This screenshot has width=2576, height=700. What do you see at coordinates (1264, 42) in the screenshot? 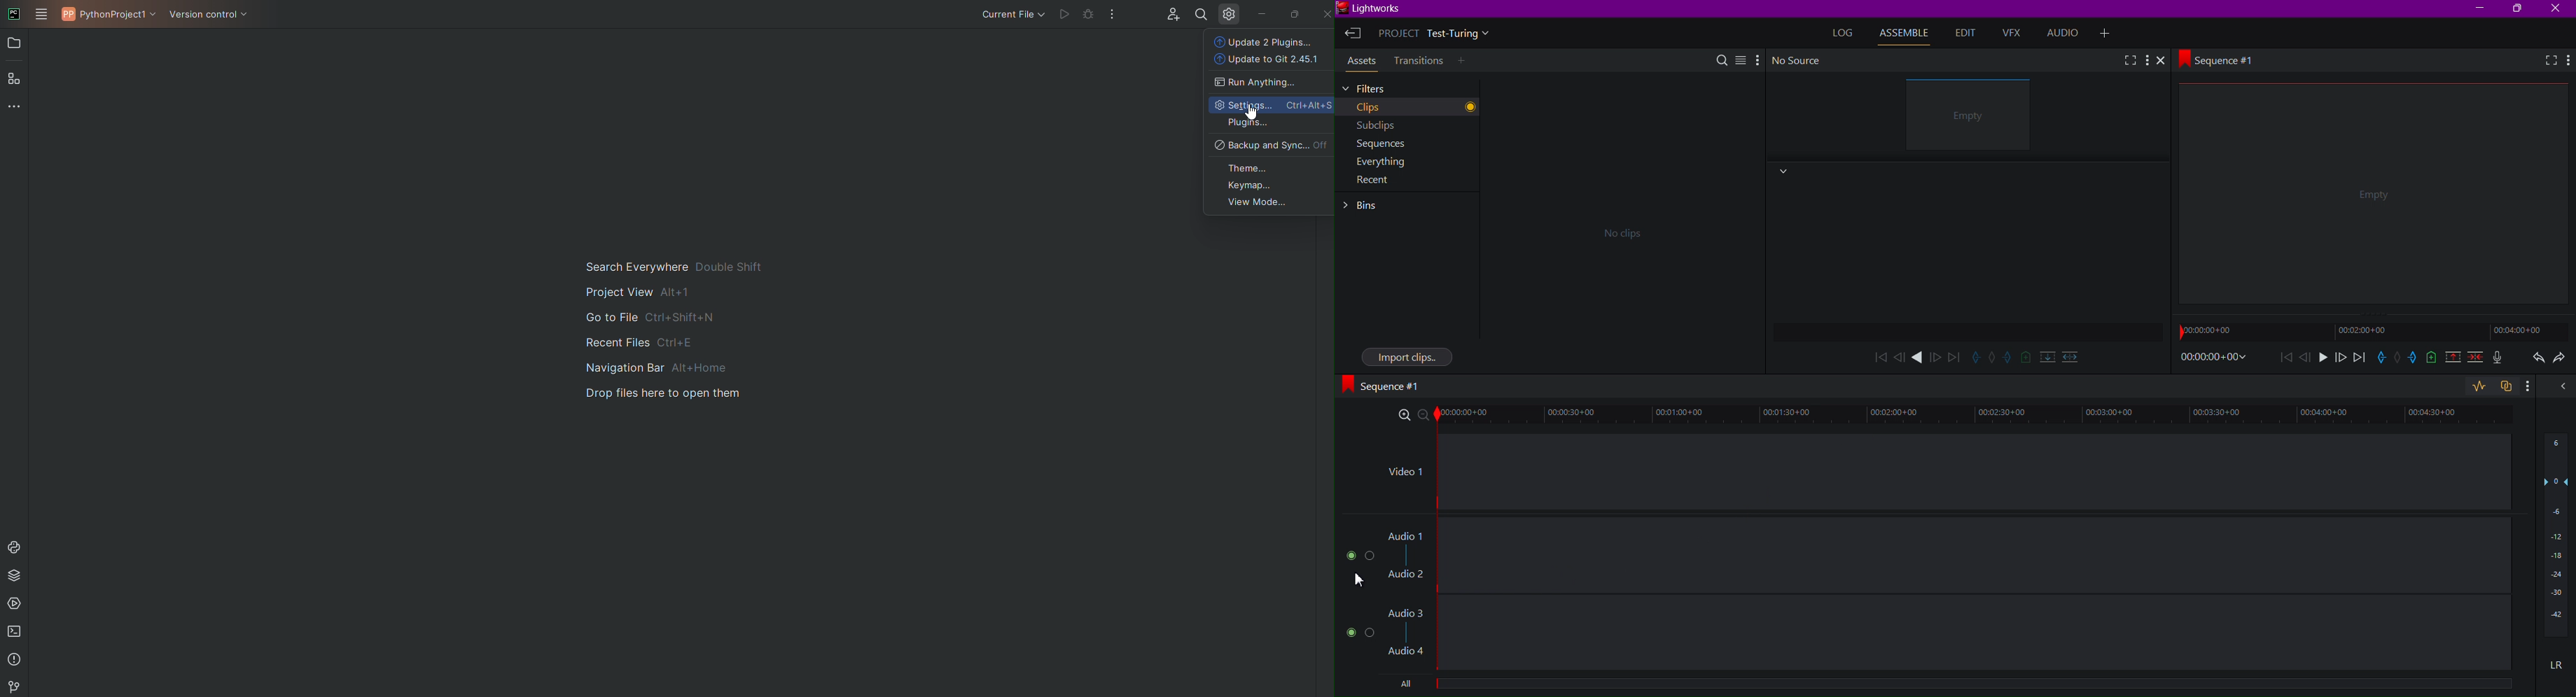
I see `Update Plugins` at bounding box center [1264, 42].